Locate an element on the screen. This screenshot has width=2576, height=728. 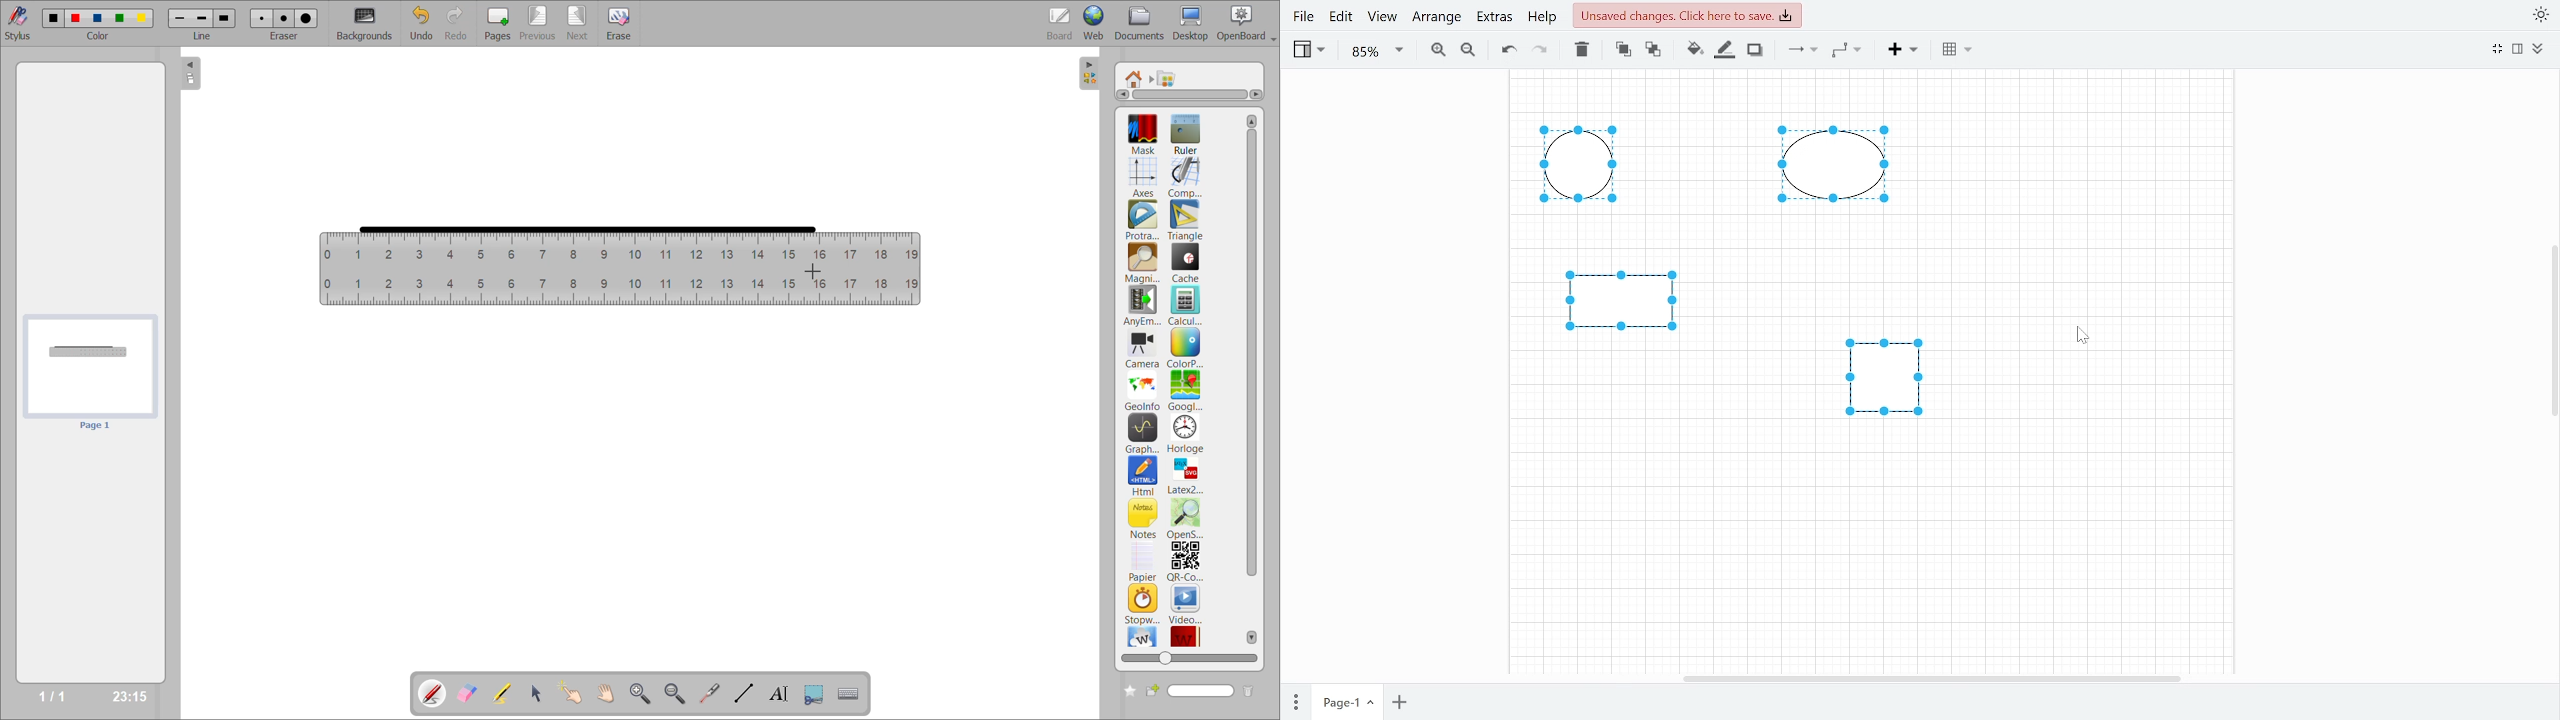
Pointer is located at coordinates (2083, 336).